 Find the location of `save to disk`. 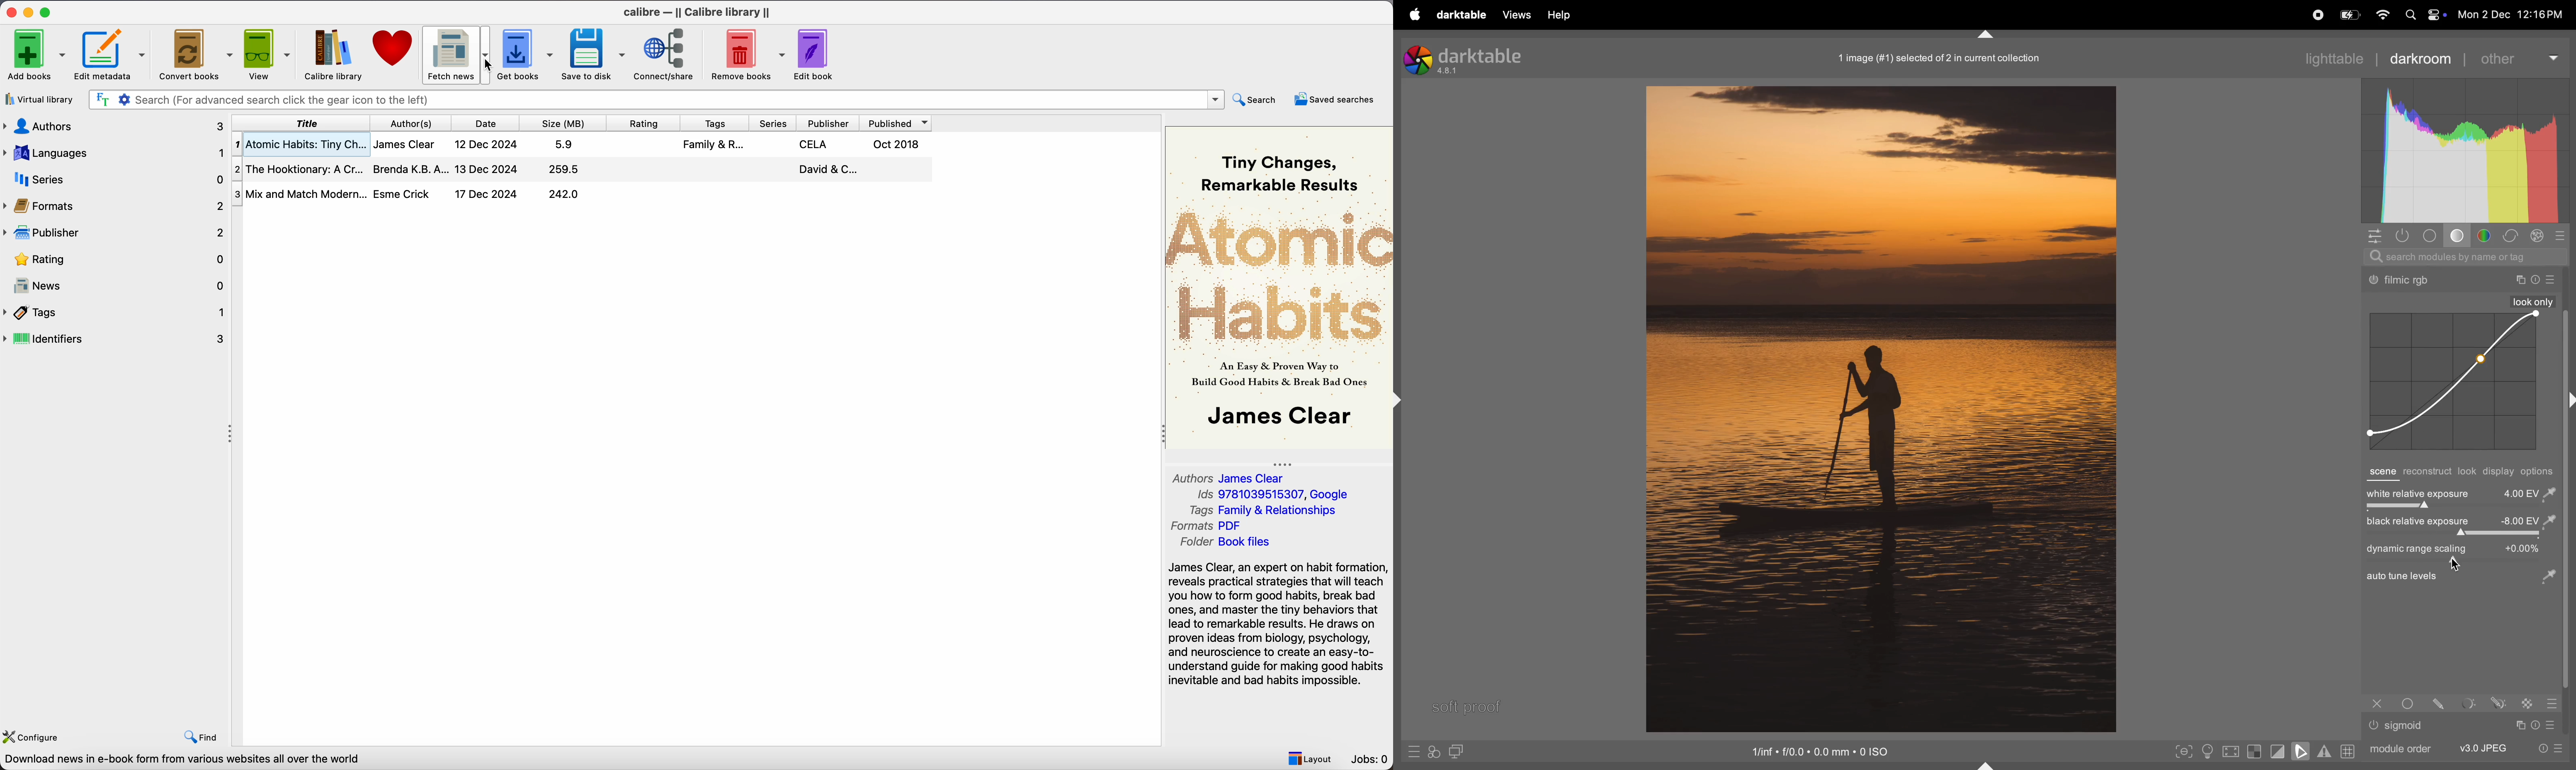

save to disk is located at coordinates (594, 54).